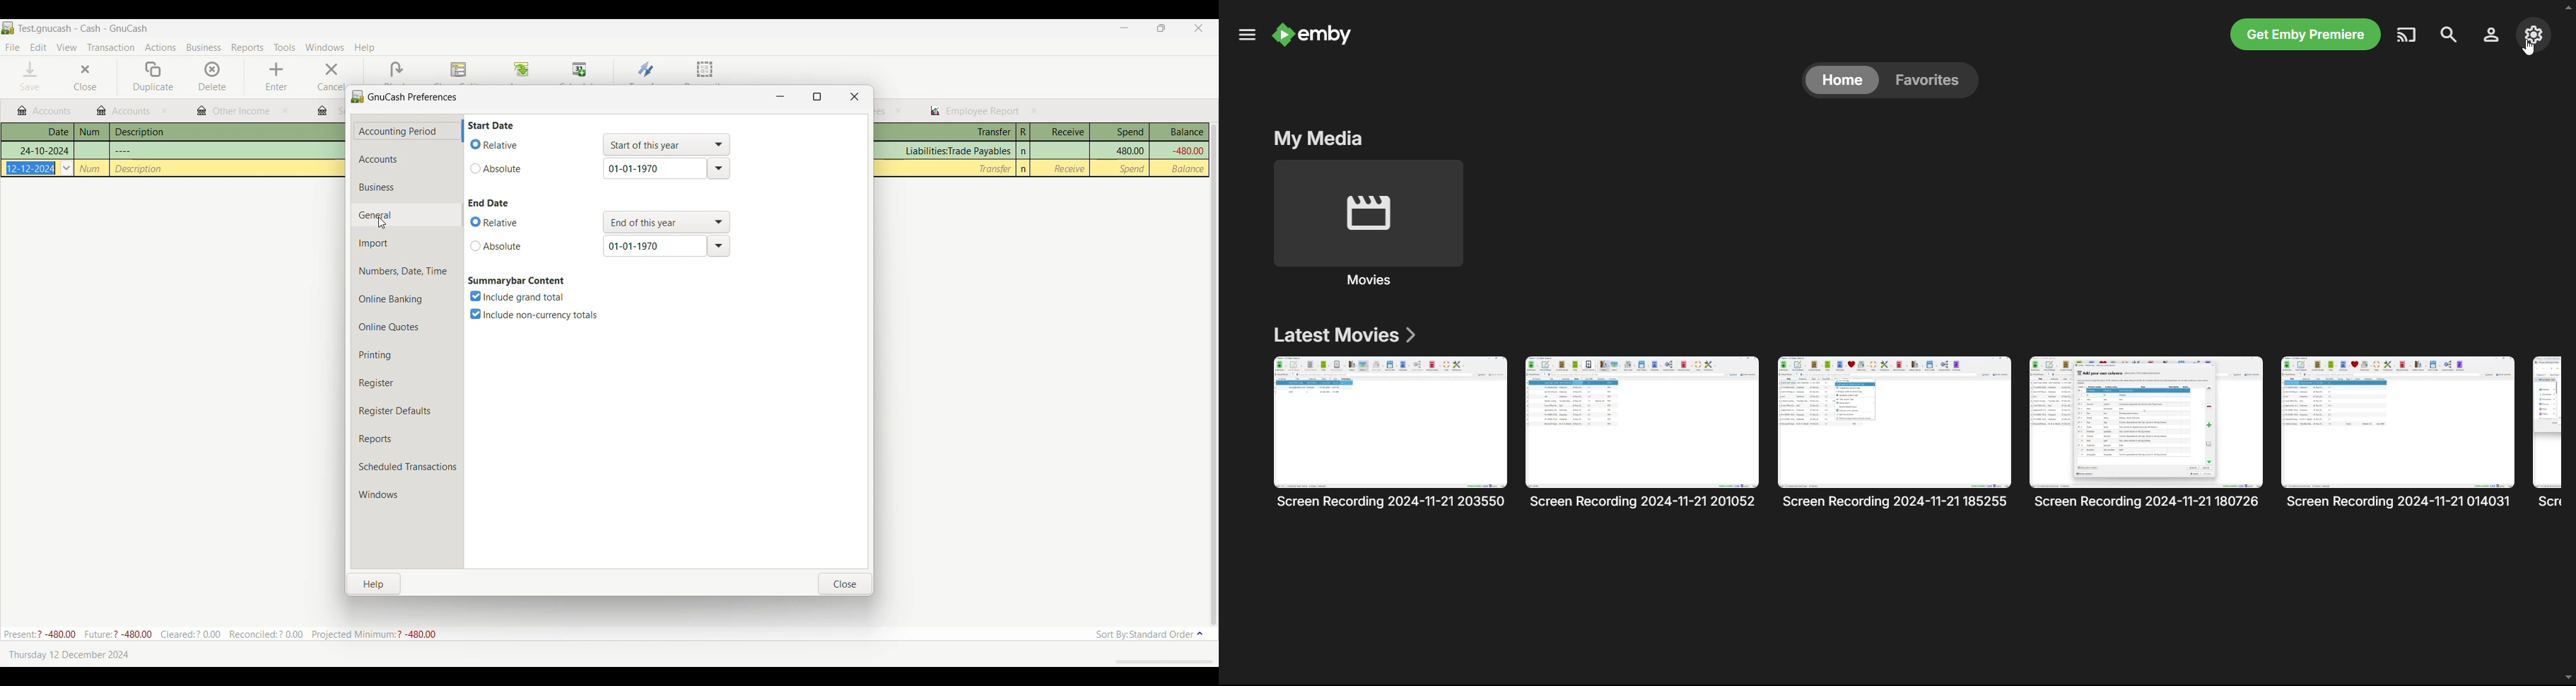  I want to click on Text box to type in date, so click(655, 246).